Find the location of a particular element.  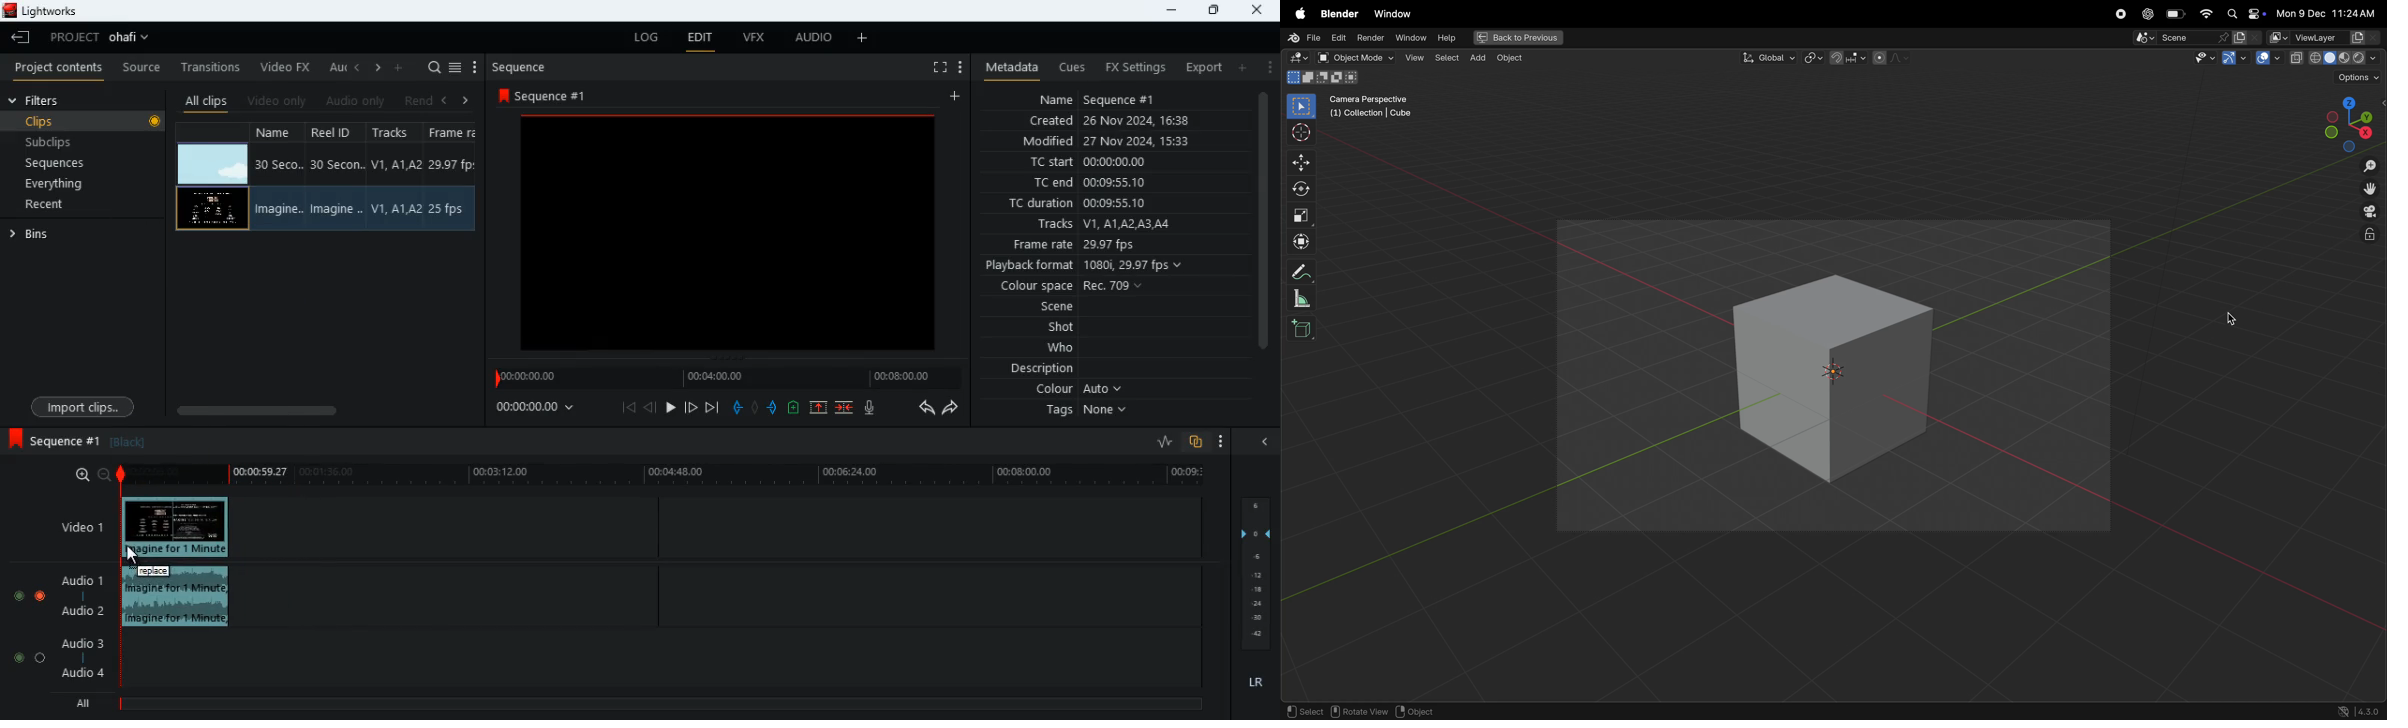

video is located at coordinates (176, 528).